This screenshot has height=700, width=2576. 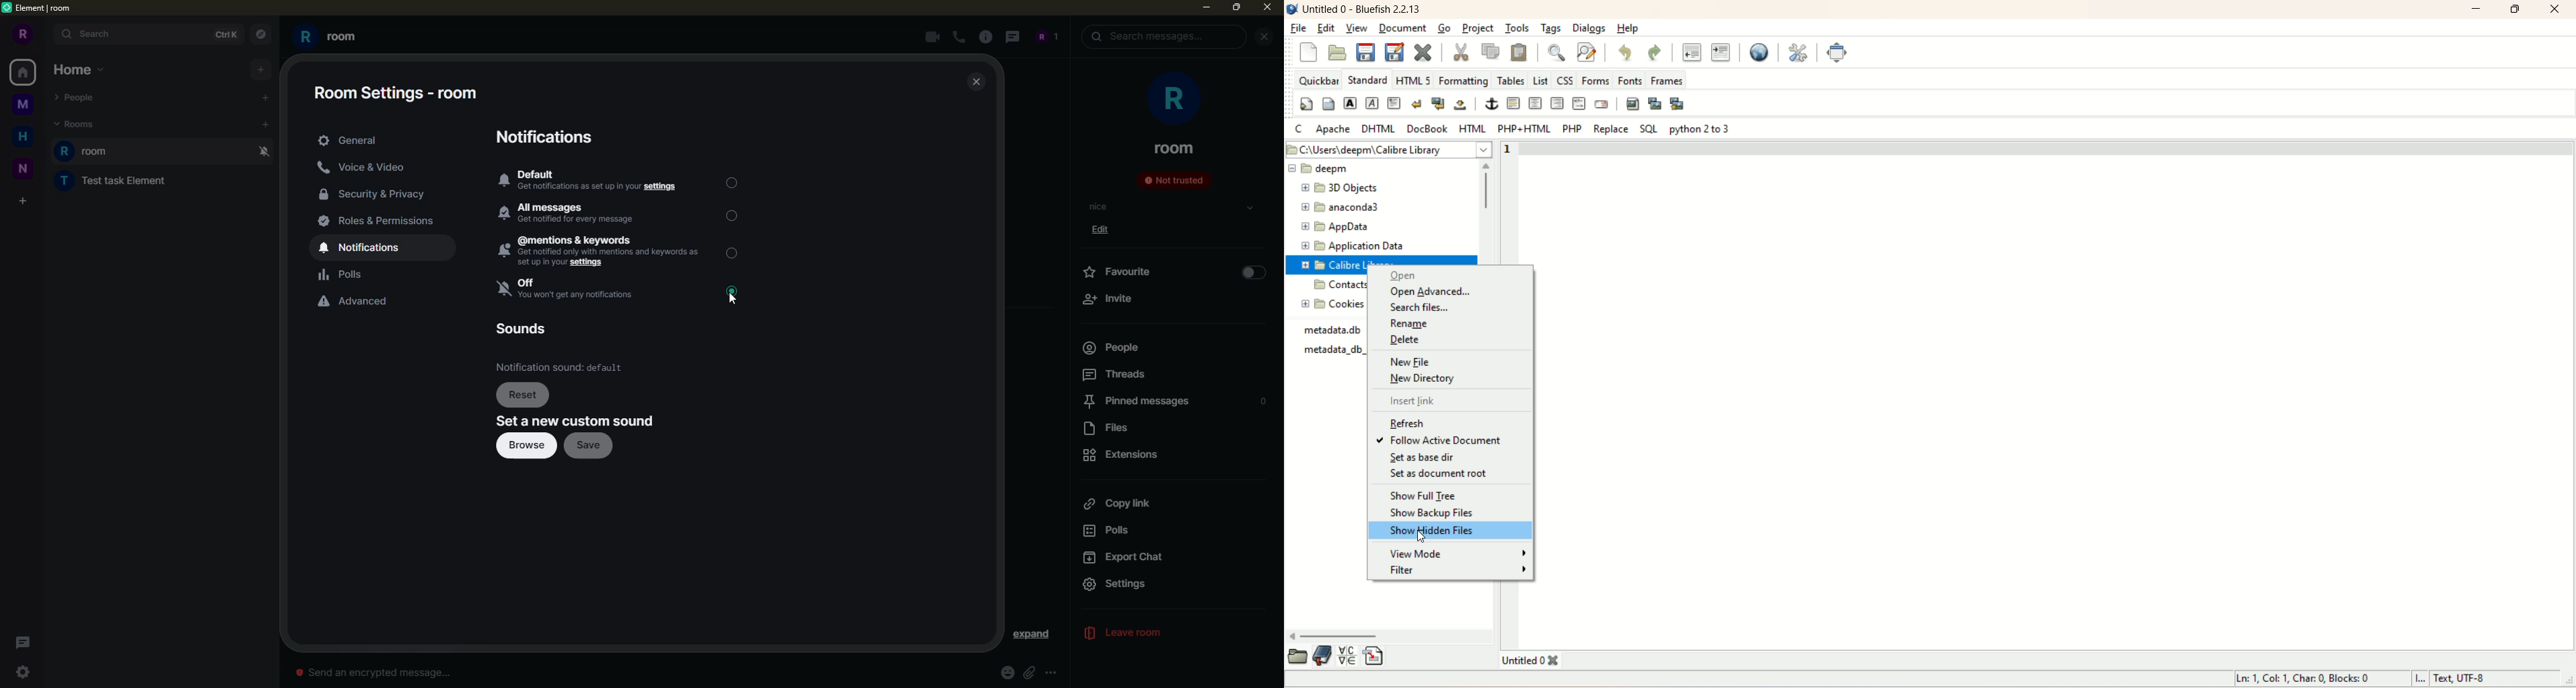 What do you see at coordinates (1262, 584) in the screenshot?
I see `expand` at bounding box center [1262, 584].